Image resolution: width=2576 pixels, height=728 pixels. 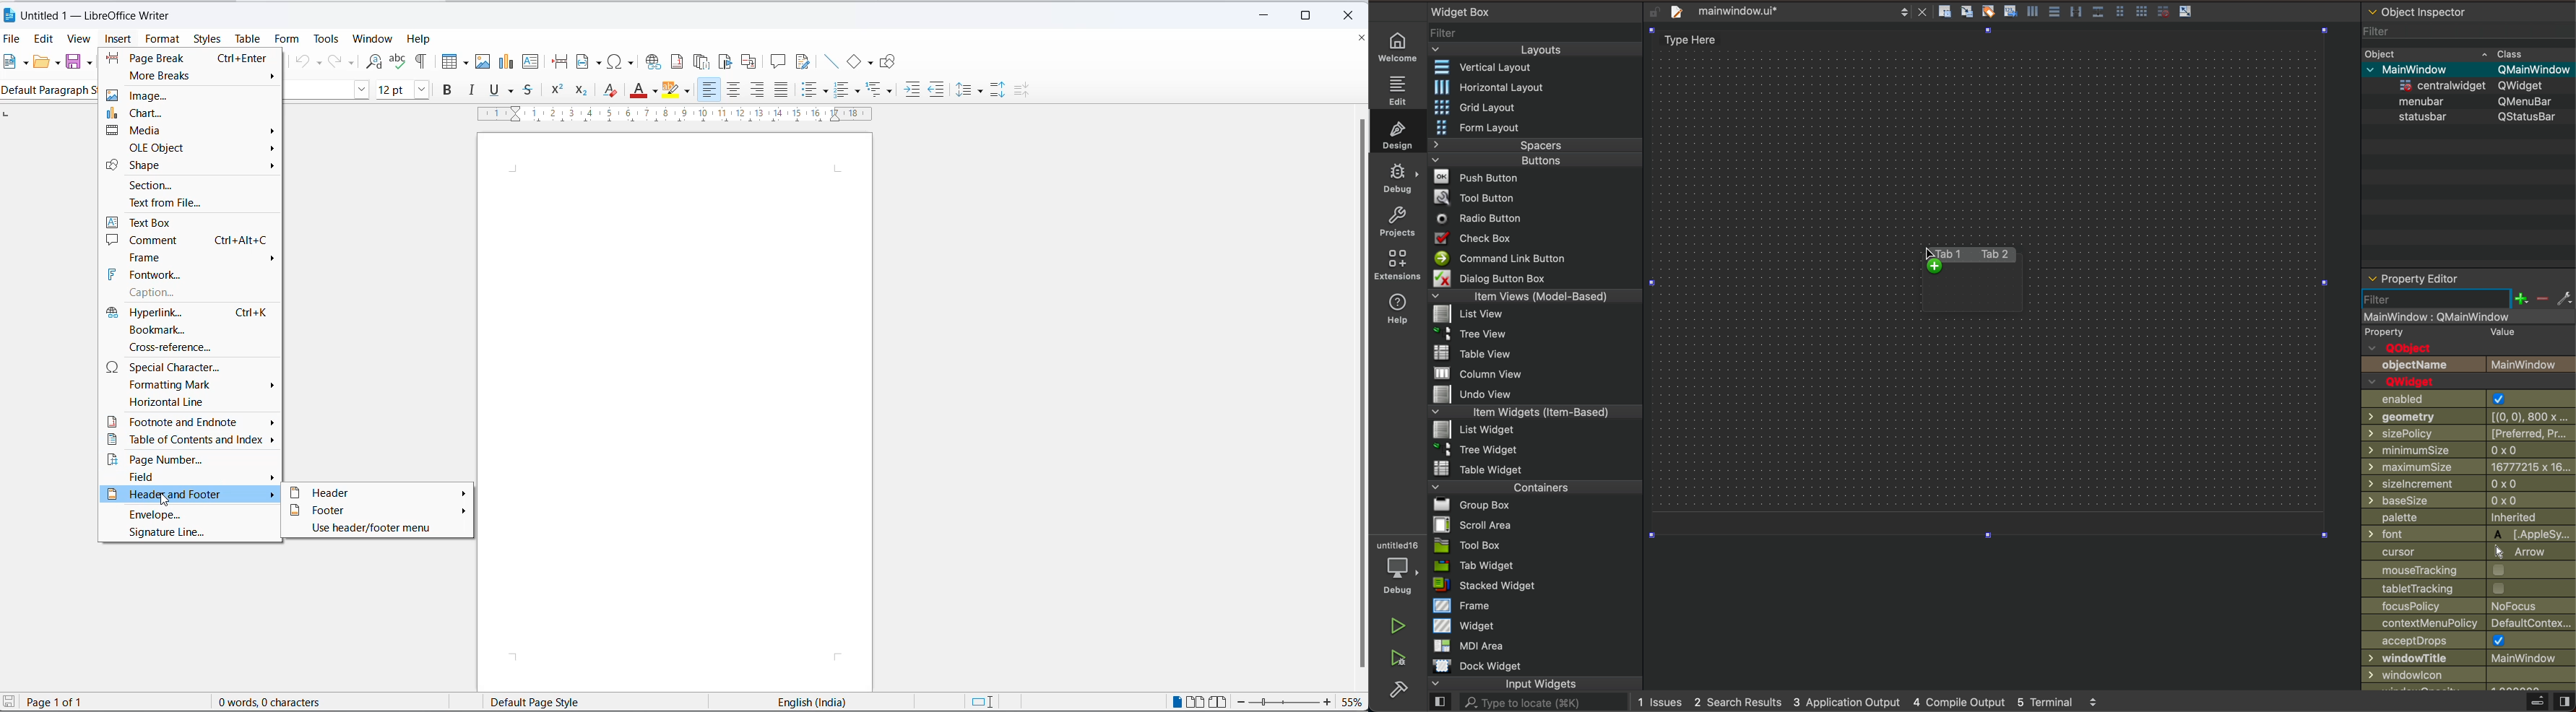 I want to click on justified, so click(x=781, y=91).